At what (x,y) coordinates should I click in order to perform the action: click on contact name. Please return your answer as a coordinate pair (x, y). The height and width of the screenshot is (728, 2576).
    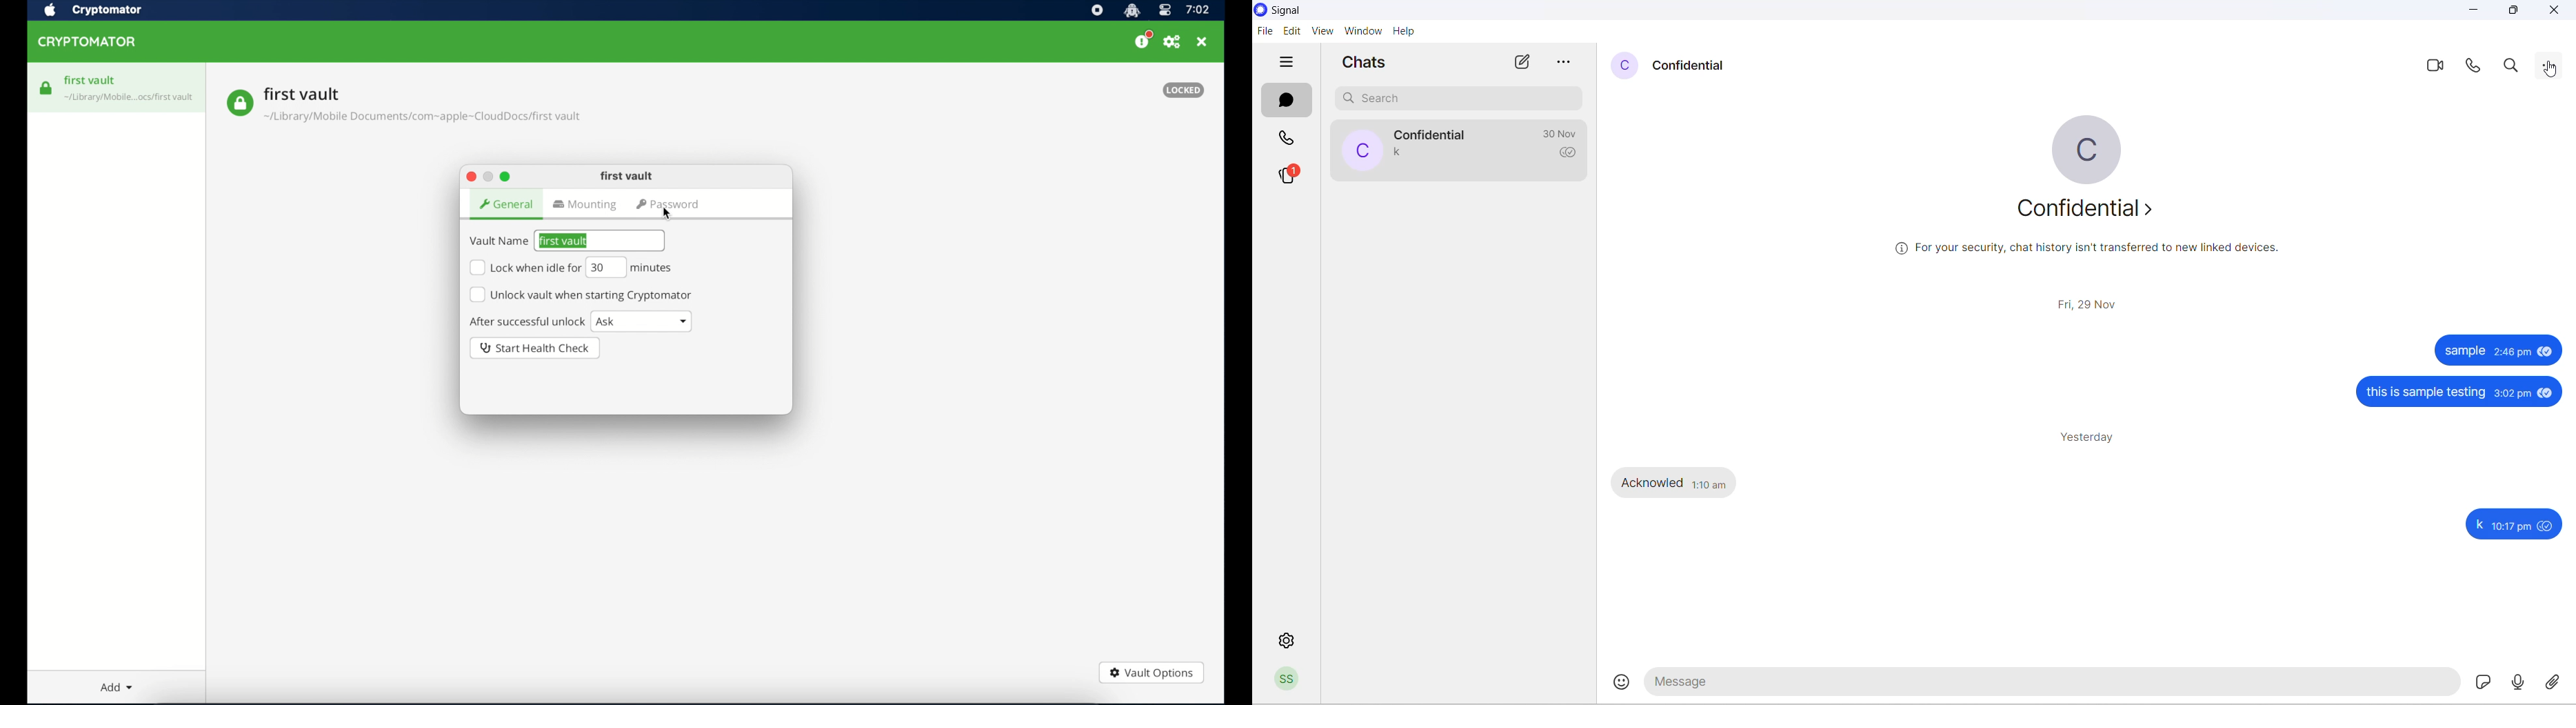
    Looking at the image, I should click on (1698, 66).